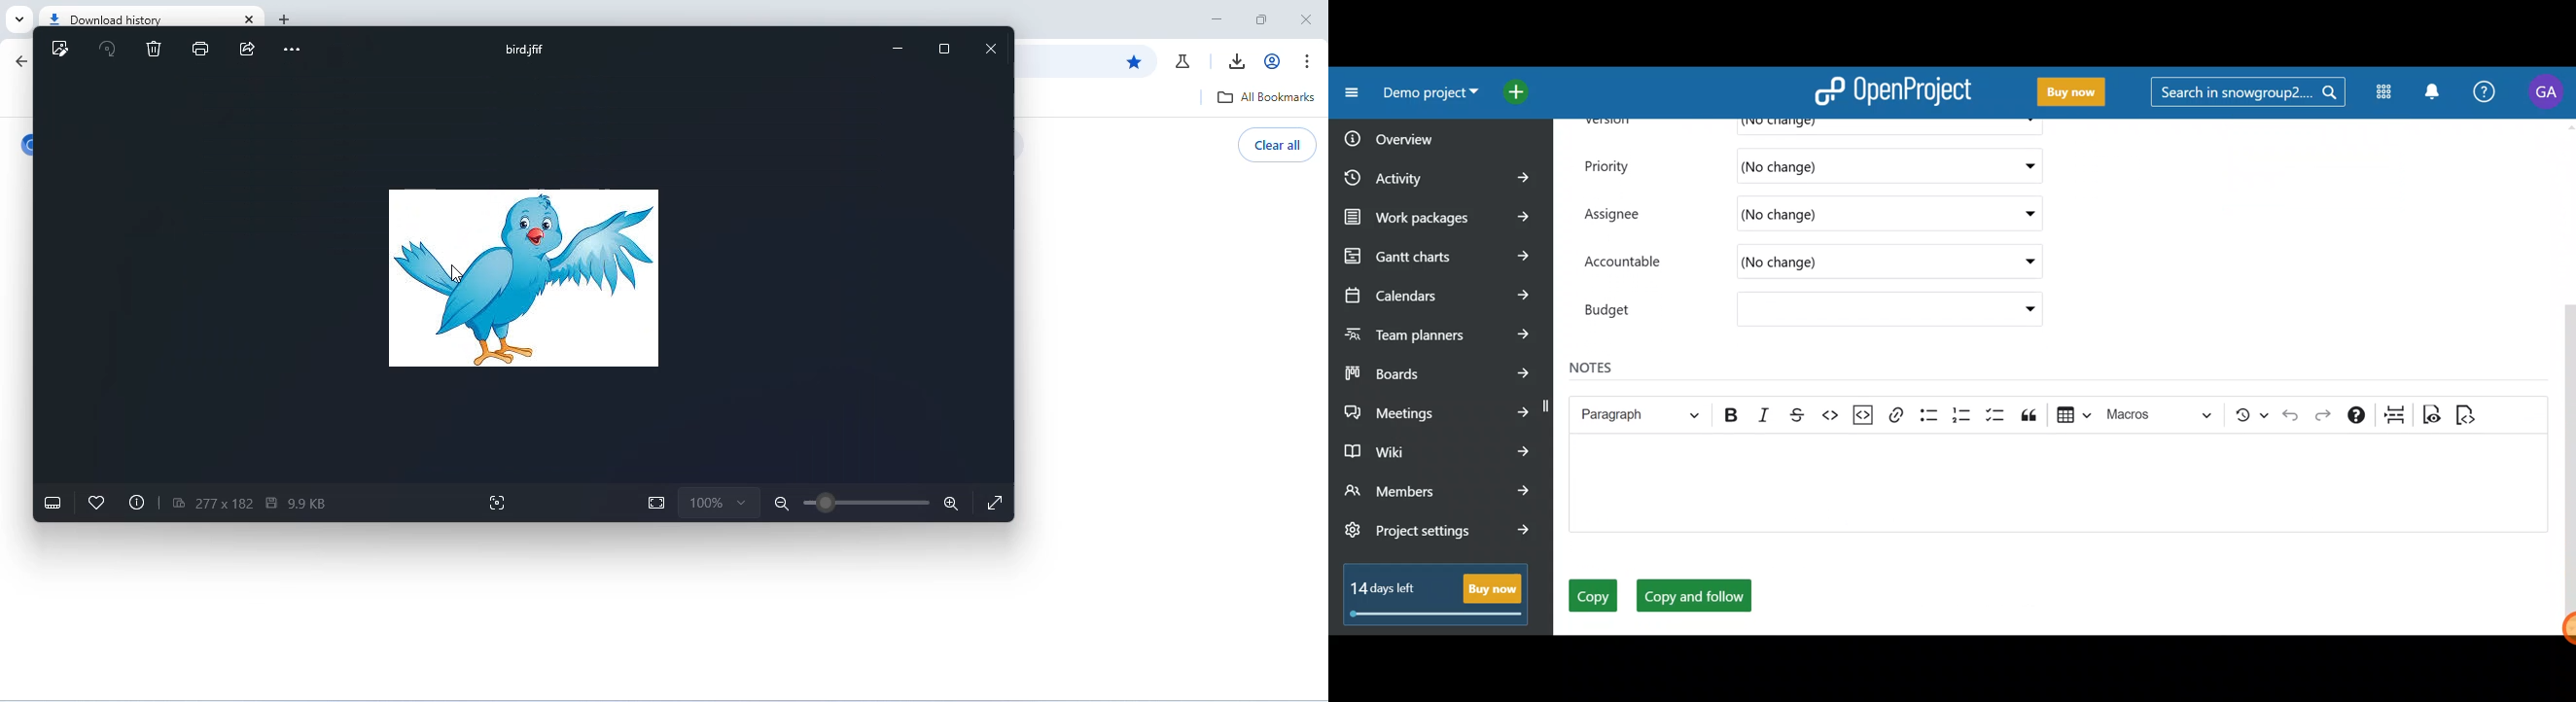 The image size is (2576, 728). What do you see at coordinates (1217, 19) in the screenshot?
I see `minimize` at bounding box center [1217, 19].